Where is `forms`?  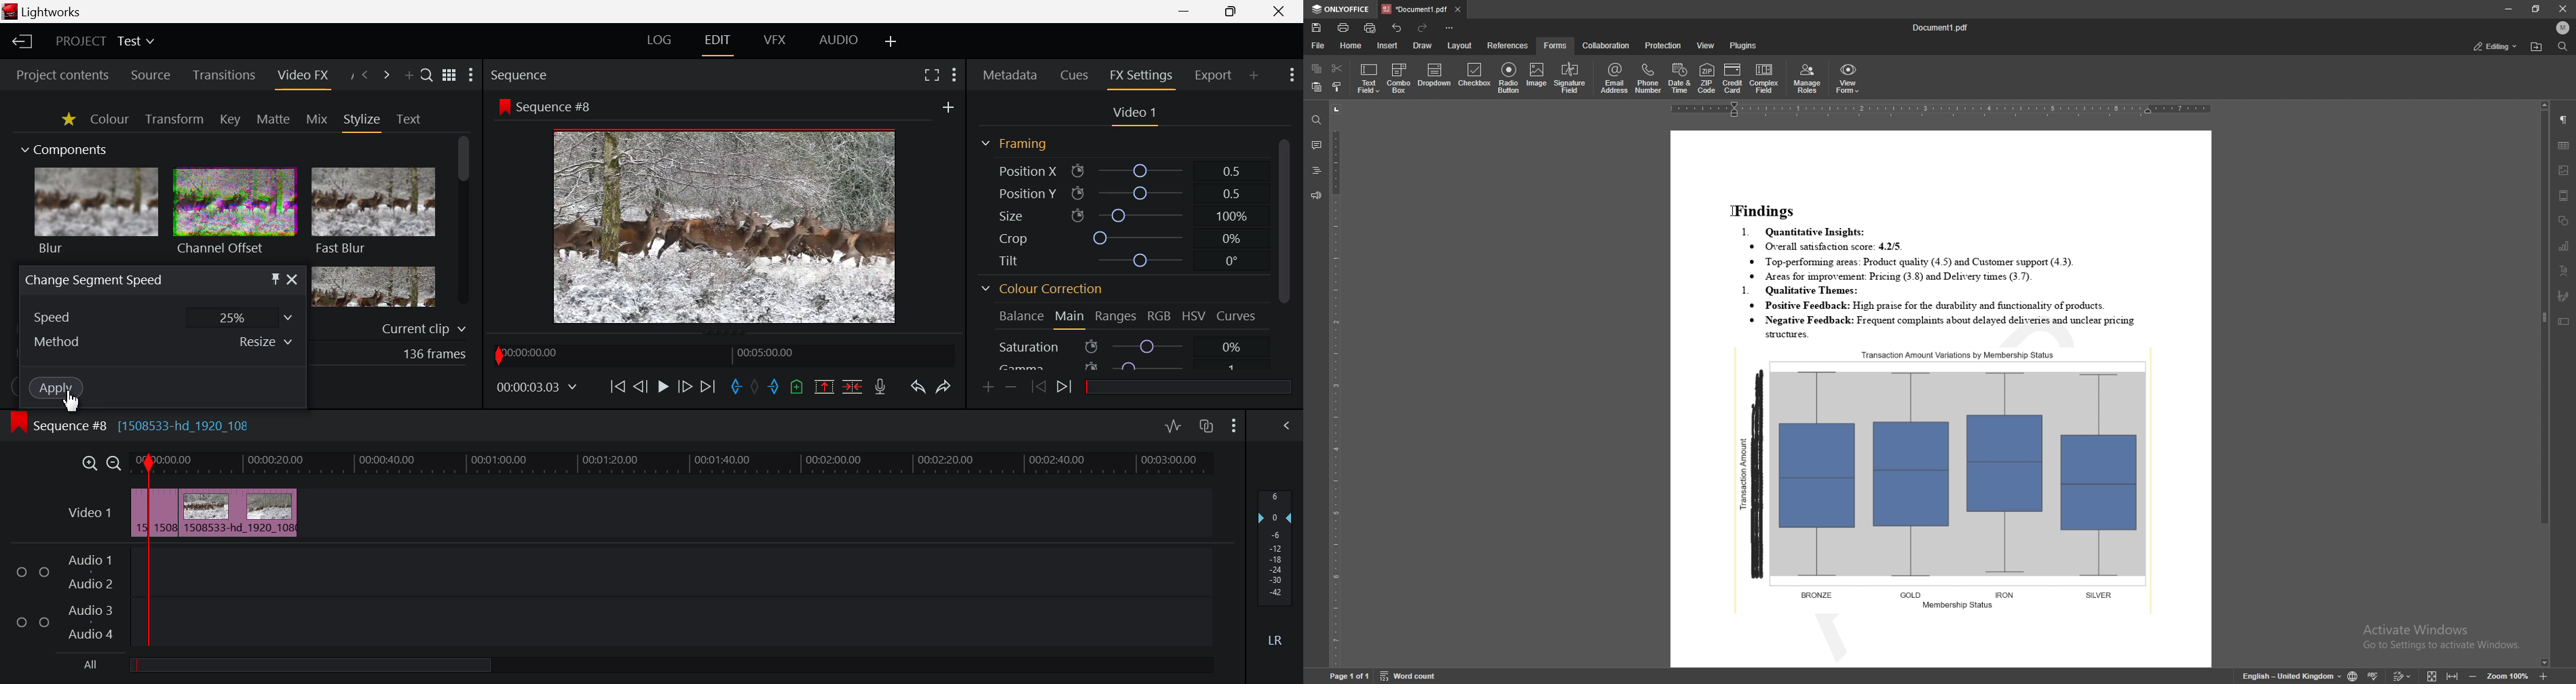
forms is located at coordinates (1556, 46).